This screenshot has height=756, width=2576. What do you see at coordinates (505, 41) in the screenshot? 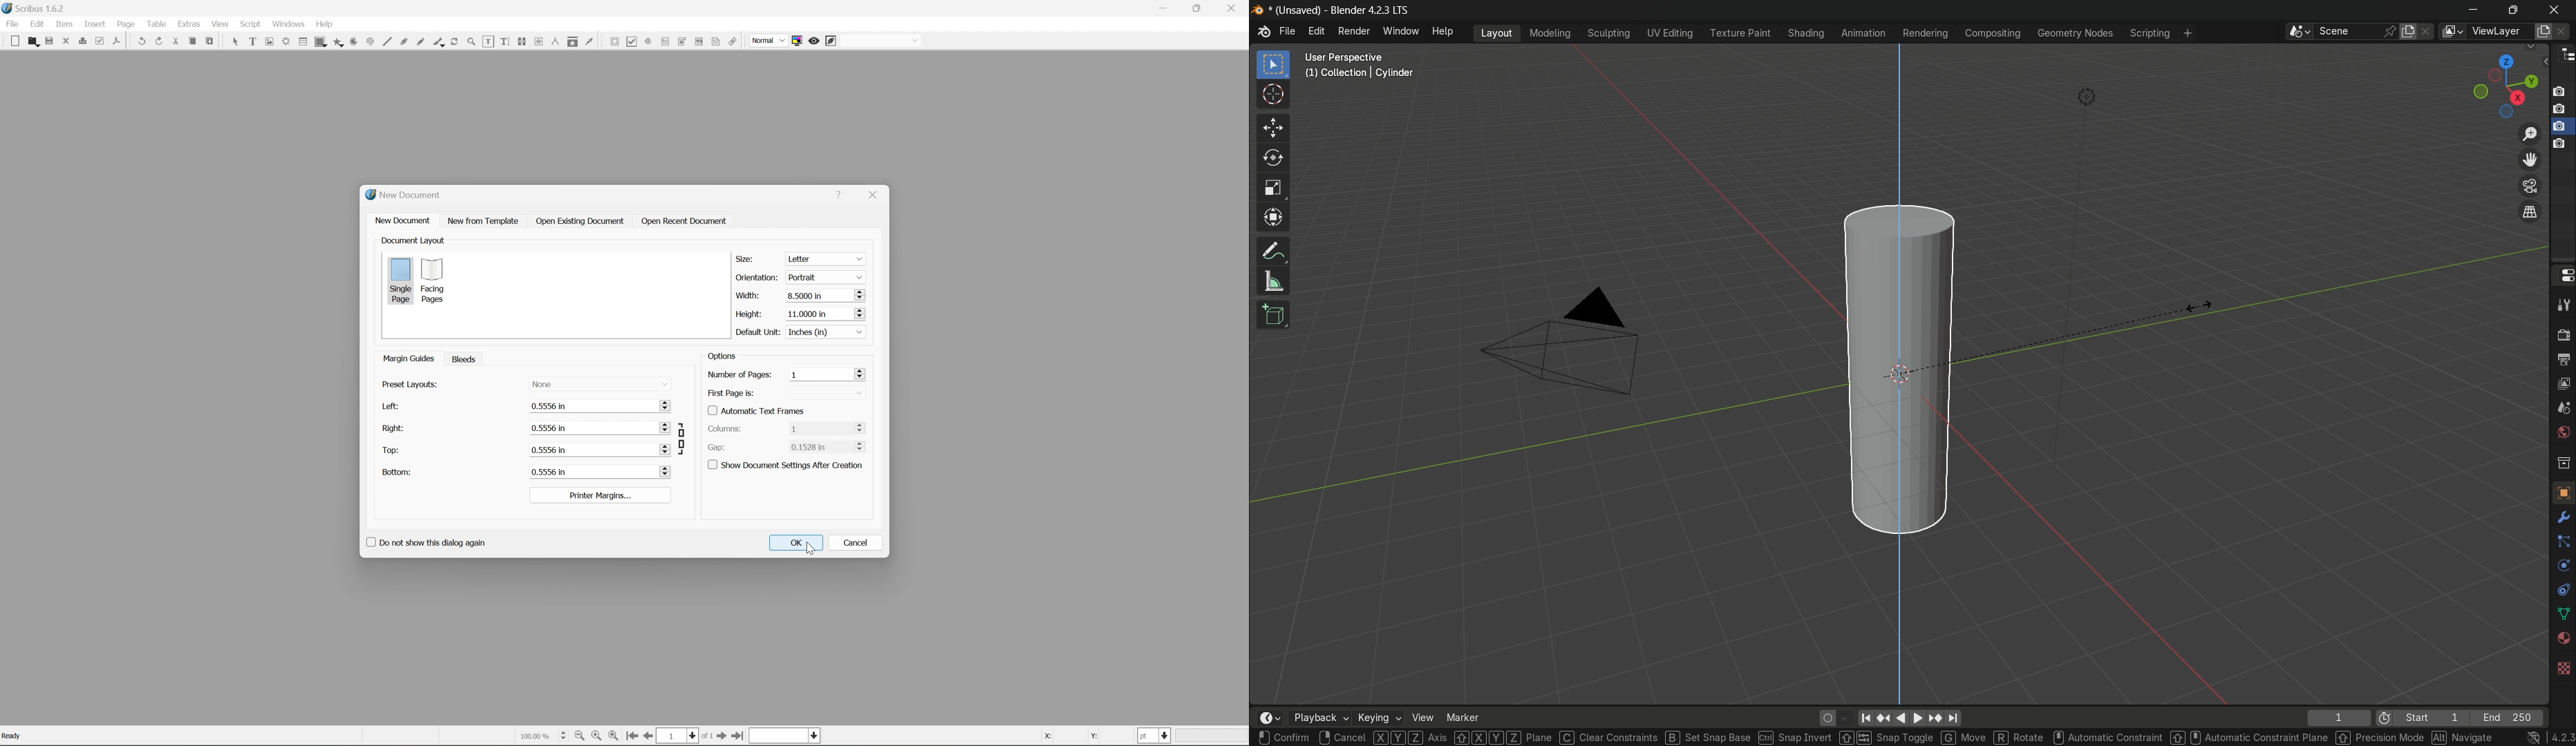
I see `edit text with story editor` at bounding box center [505, 41].